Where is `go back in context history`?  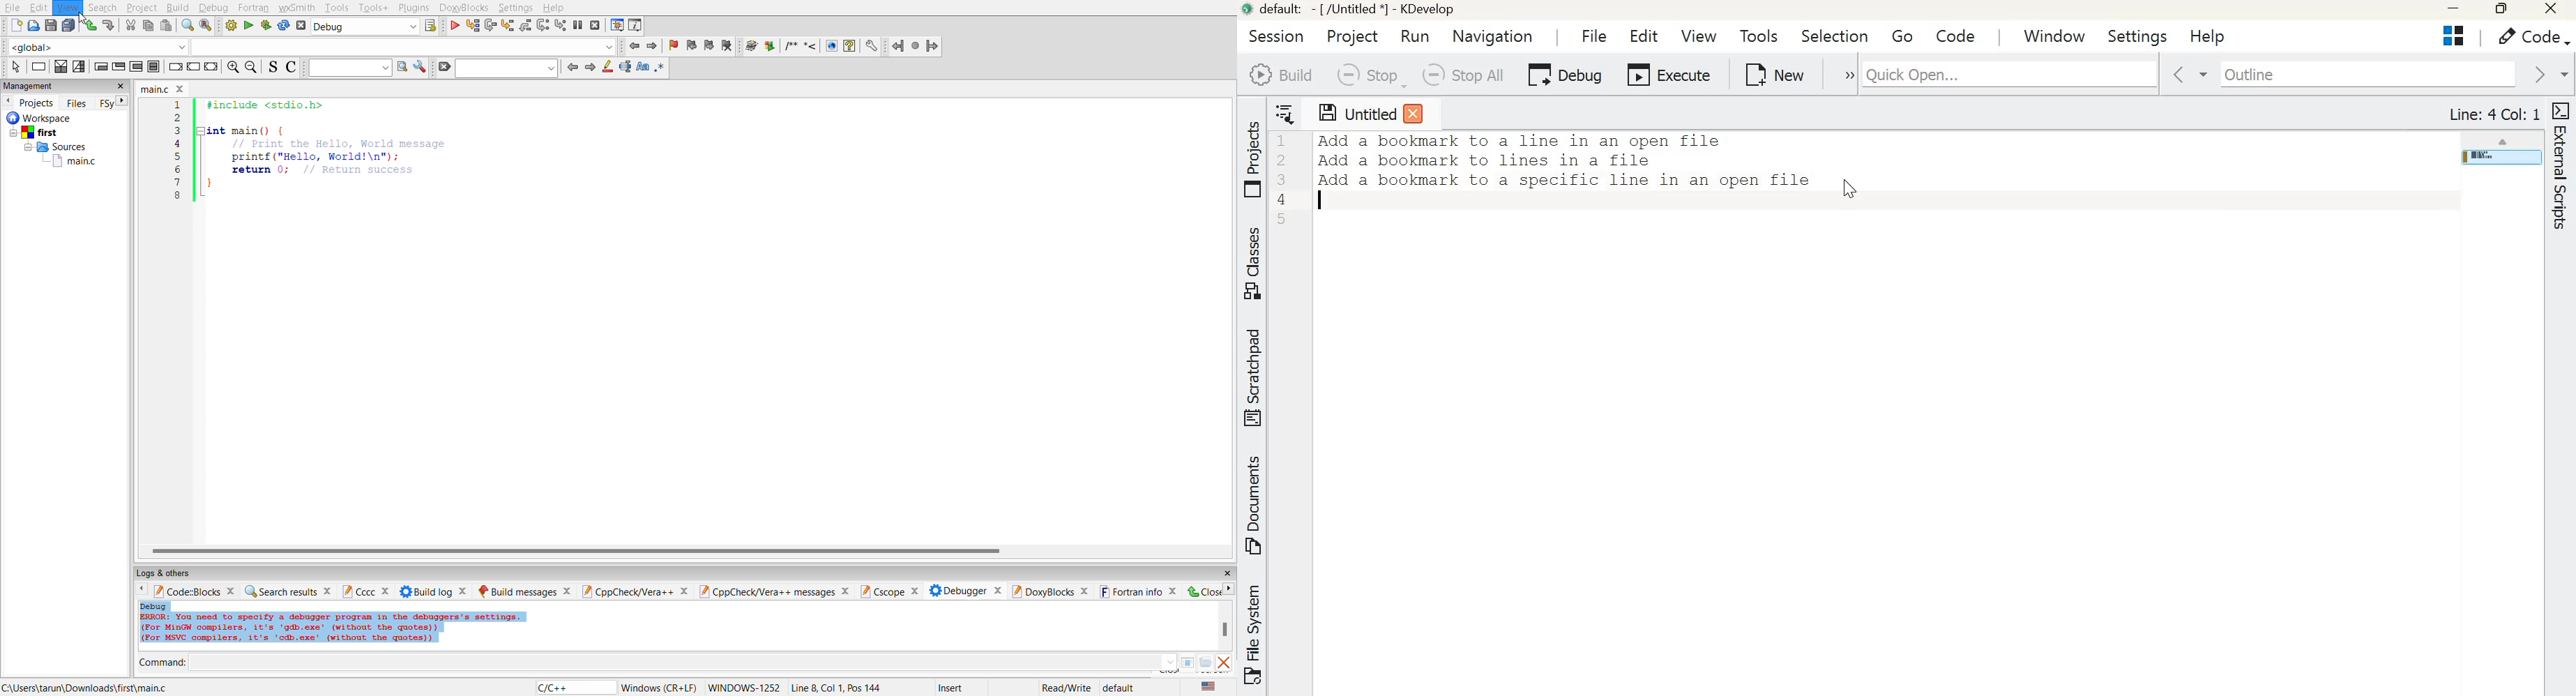 go back in context history is located at coordinates (2190, 75).